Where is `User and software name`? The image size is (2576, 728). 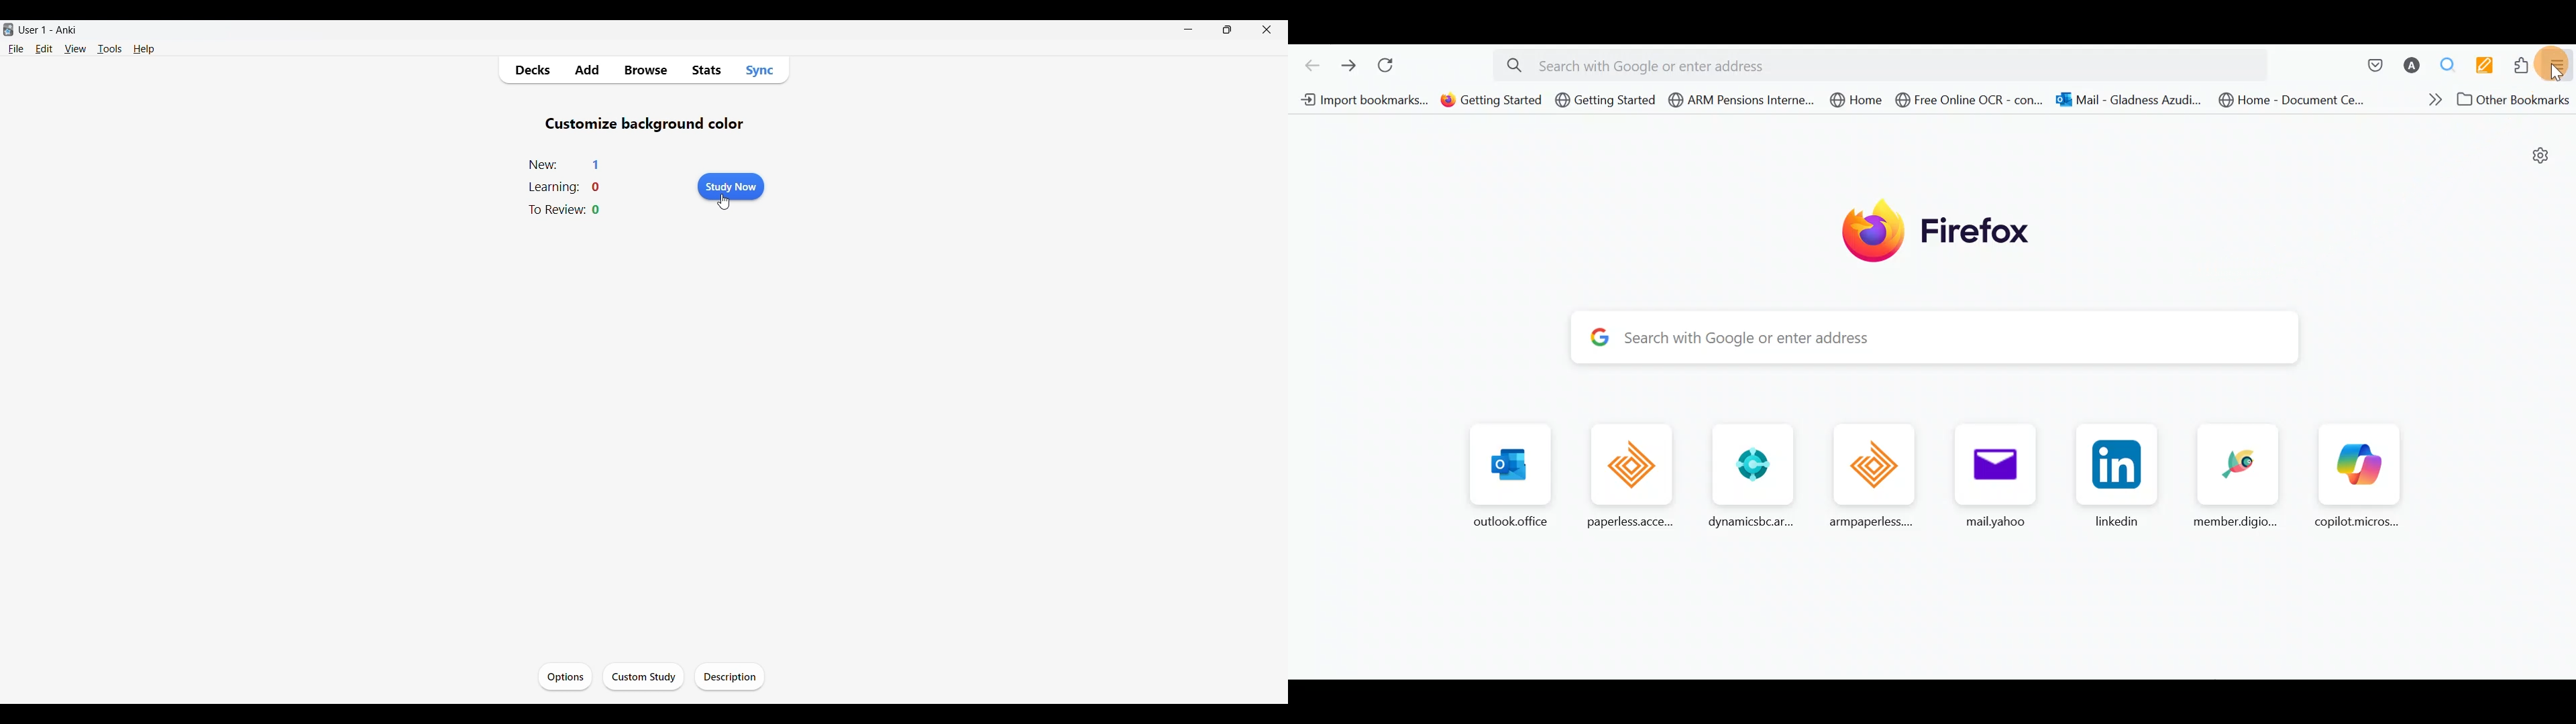 User and software name is located at coordinates (48, 29).